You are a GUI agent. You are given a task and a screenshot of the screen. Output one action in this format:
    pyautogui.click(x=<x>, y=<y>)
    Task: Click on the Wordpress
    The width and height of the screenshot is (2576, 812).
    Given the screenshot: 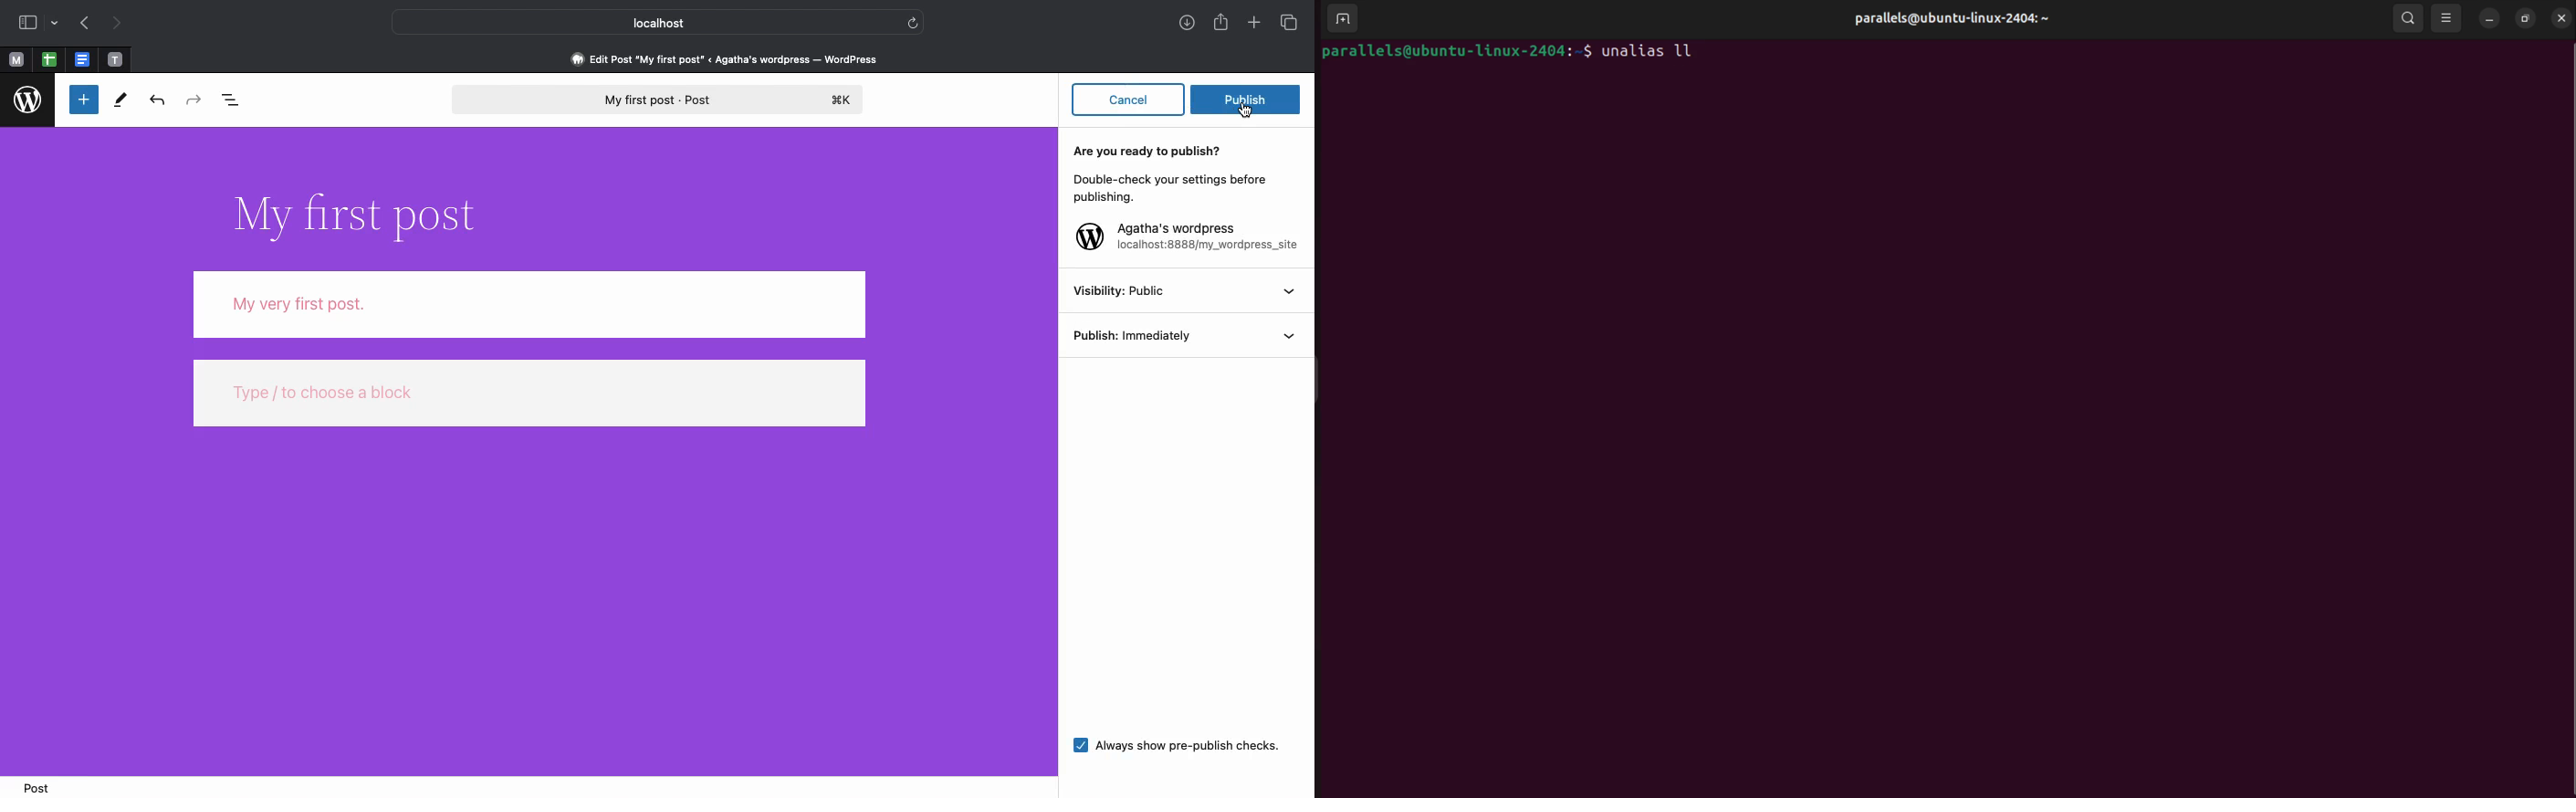 What is the action you would take?
    pyautogui.click(x=26, y=100)
    